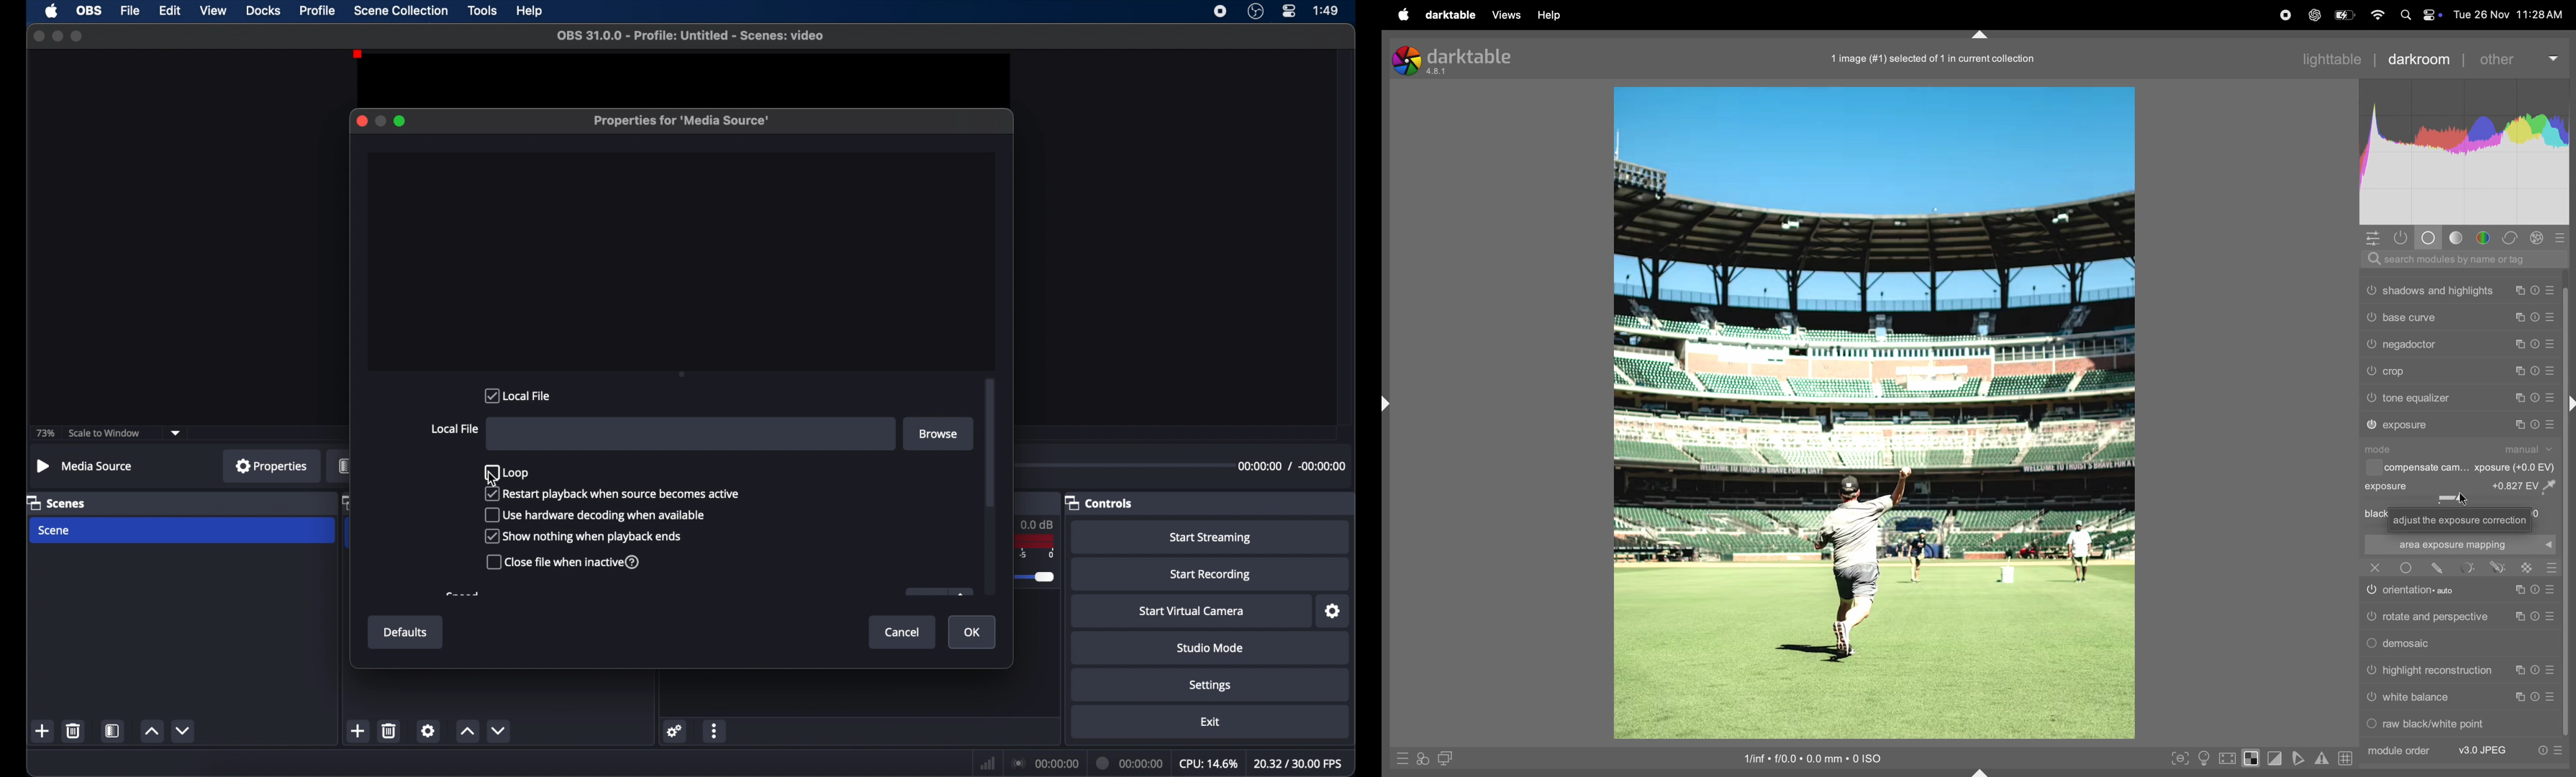 Image resolution: width=2576 pixels, height=784 pixels. What do you see at coordinates (2552, 344) in the screenshot?
I see `Presets ` at bounding box center [2552, 344].